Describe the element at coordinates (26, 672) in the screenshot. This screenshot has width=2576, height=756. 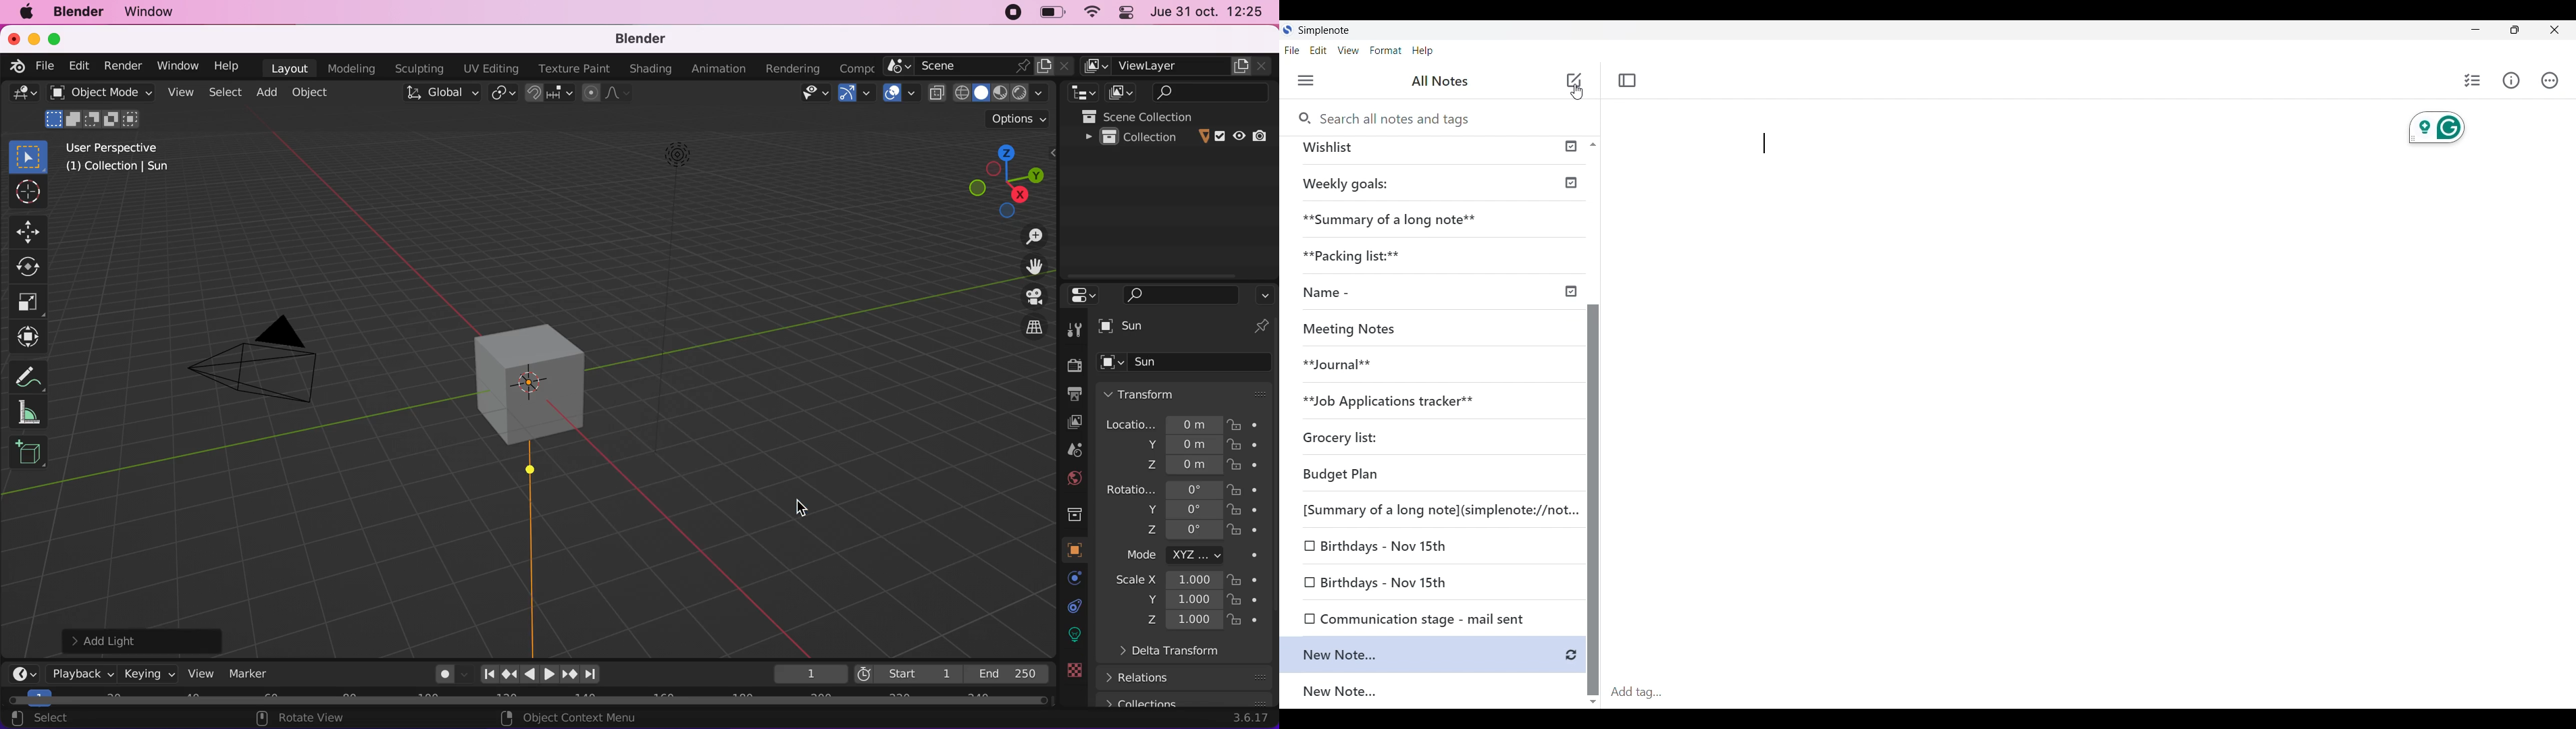
I see `editor type` at that location.